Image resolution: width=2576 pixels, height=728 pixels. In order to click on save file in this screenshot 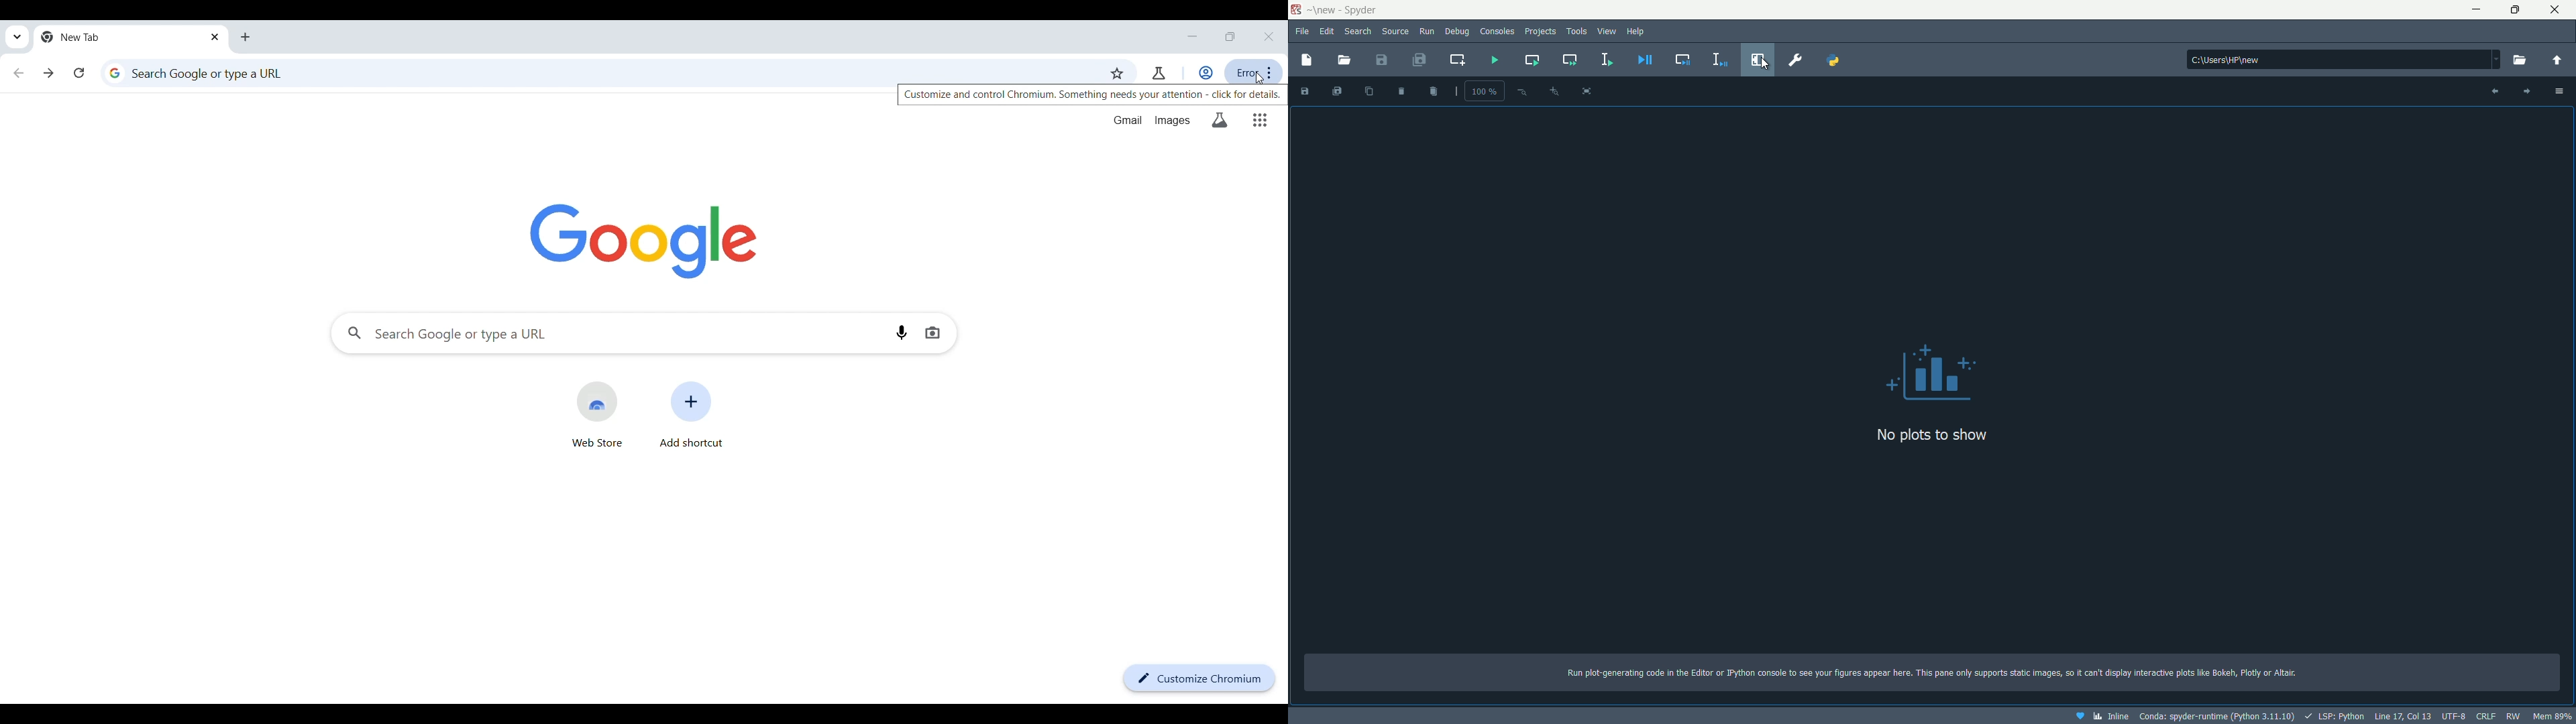, I will do `click(1380, 60)`.